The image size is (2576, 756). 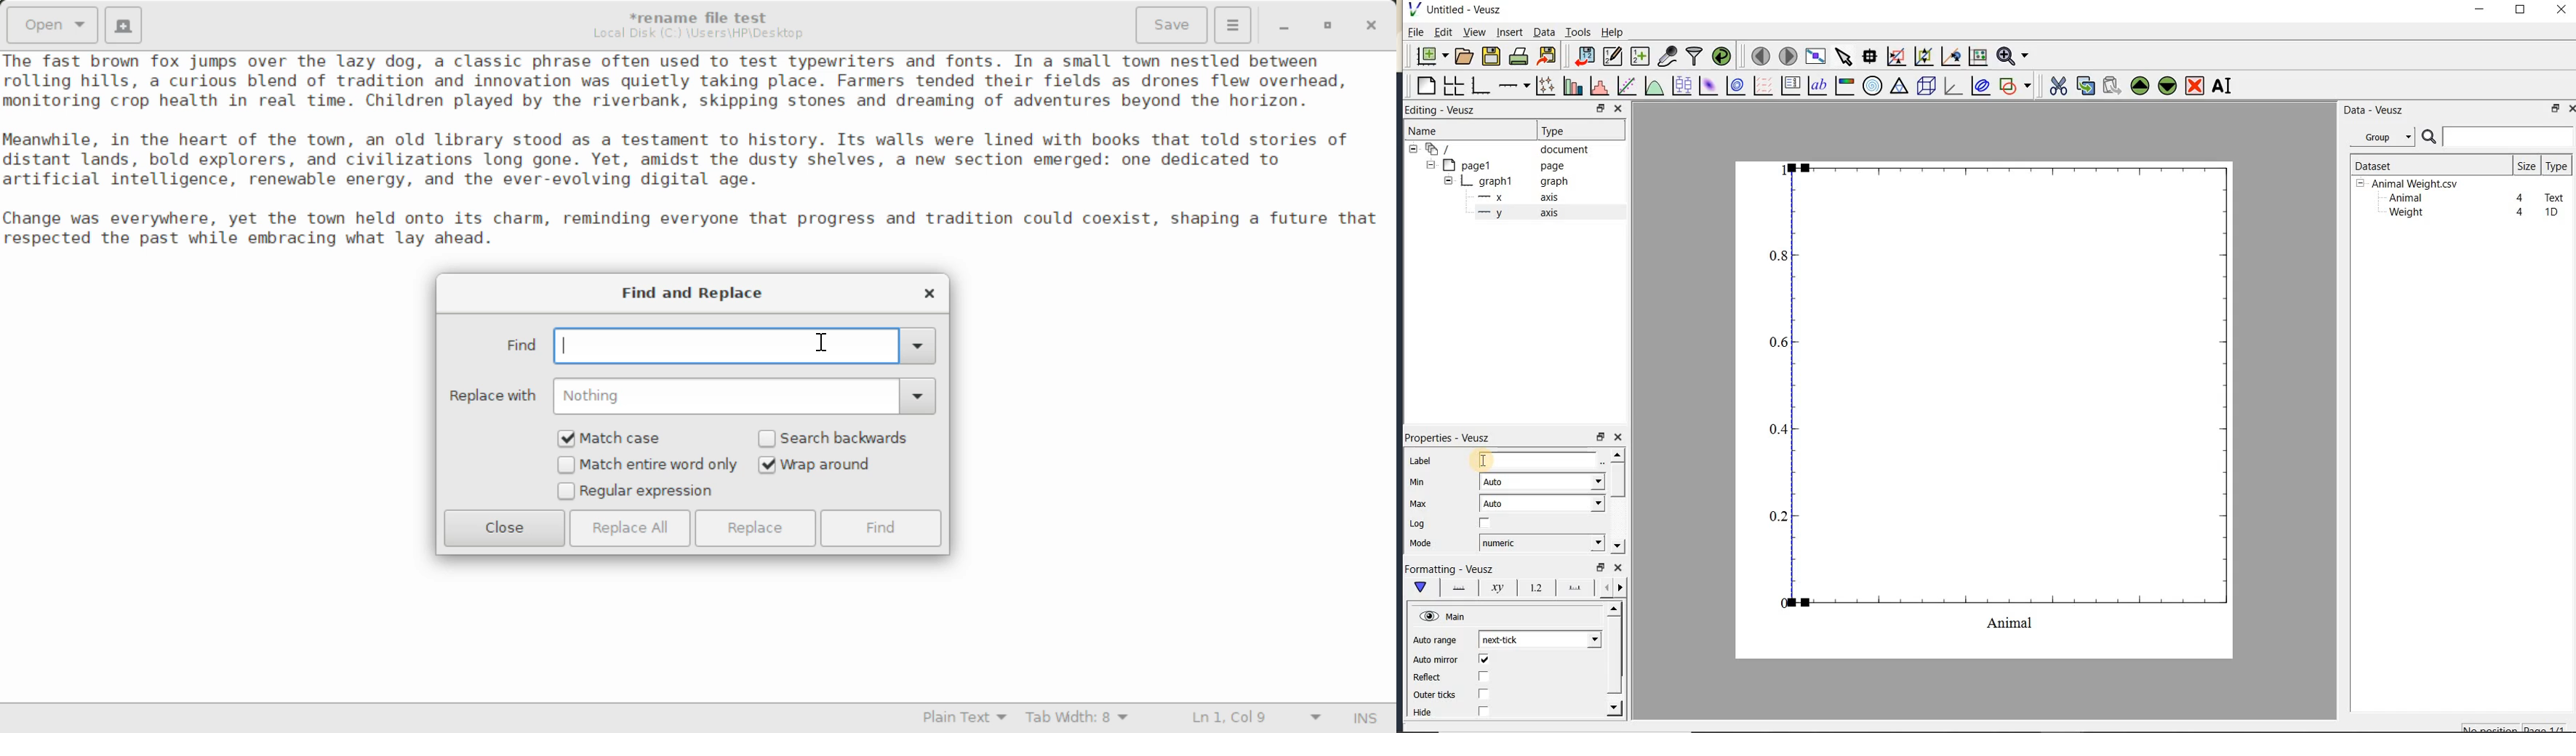 I want to click on add a shape to the plot, so click(x=2014, y=86).